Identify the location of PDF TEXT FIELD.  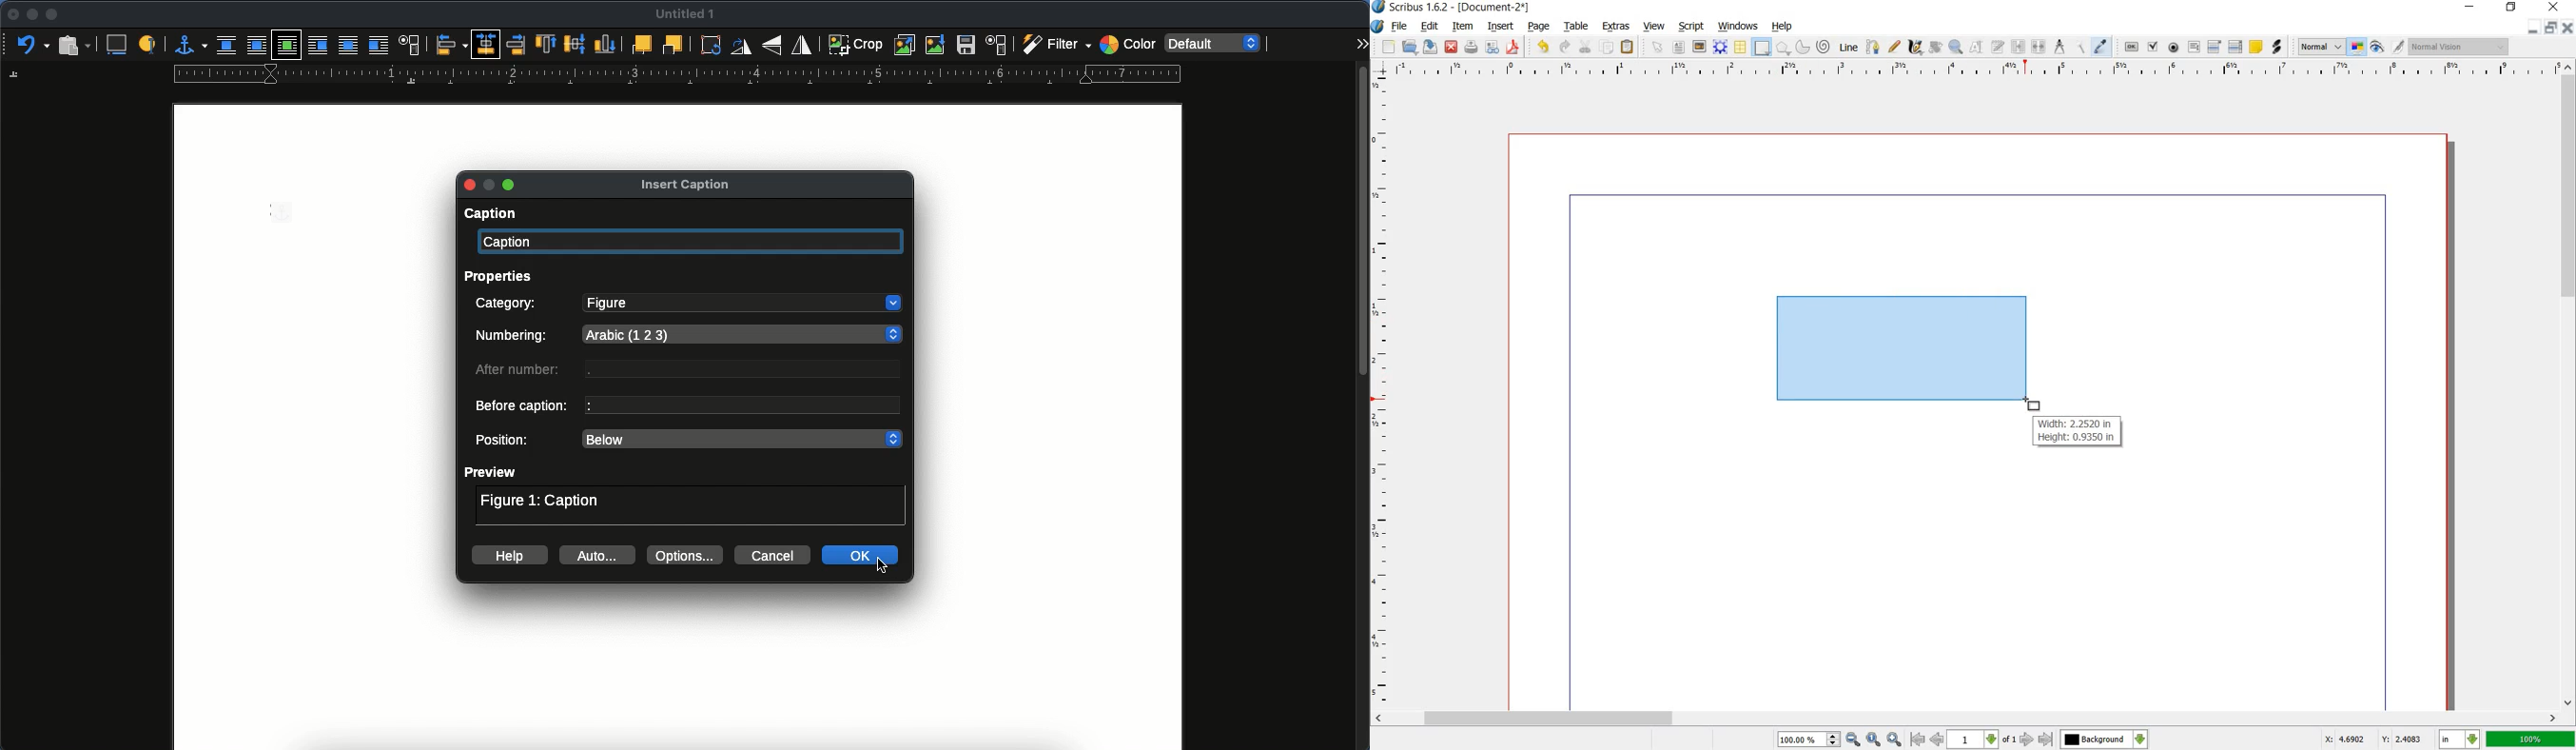
(2193, 47).